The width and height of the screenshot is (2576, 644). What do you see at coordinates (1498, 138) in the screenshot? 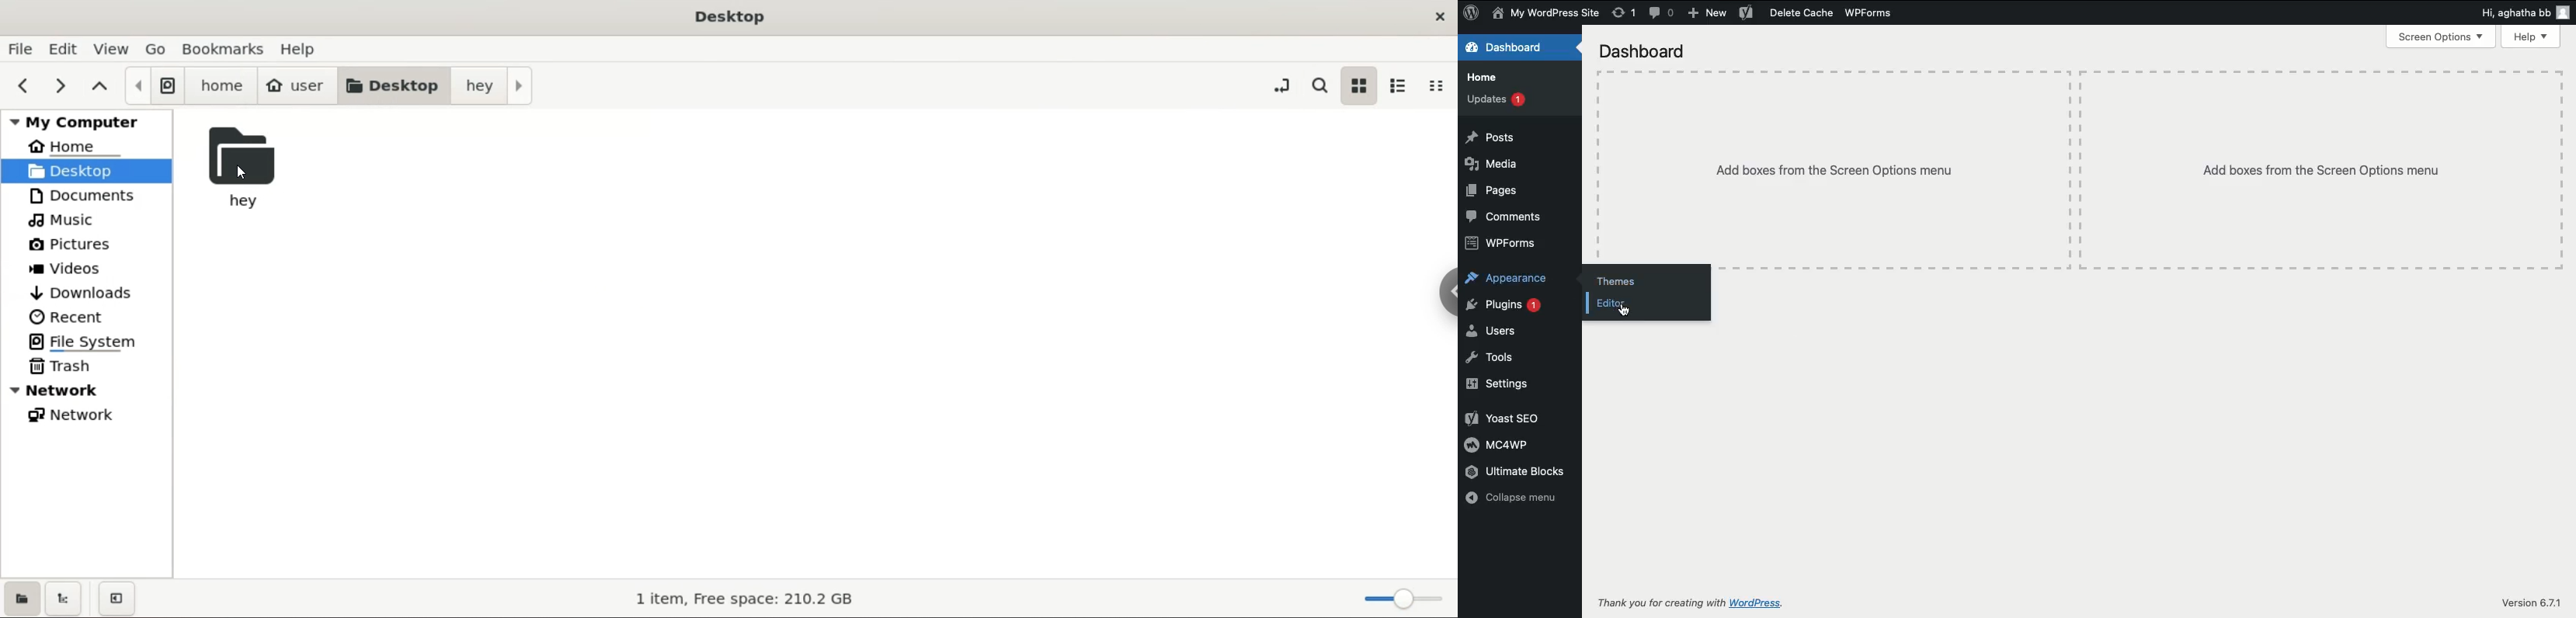
I see `Posts` at bounding box center [1498, 138].